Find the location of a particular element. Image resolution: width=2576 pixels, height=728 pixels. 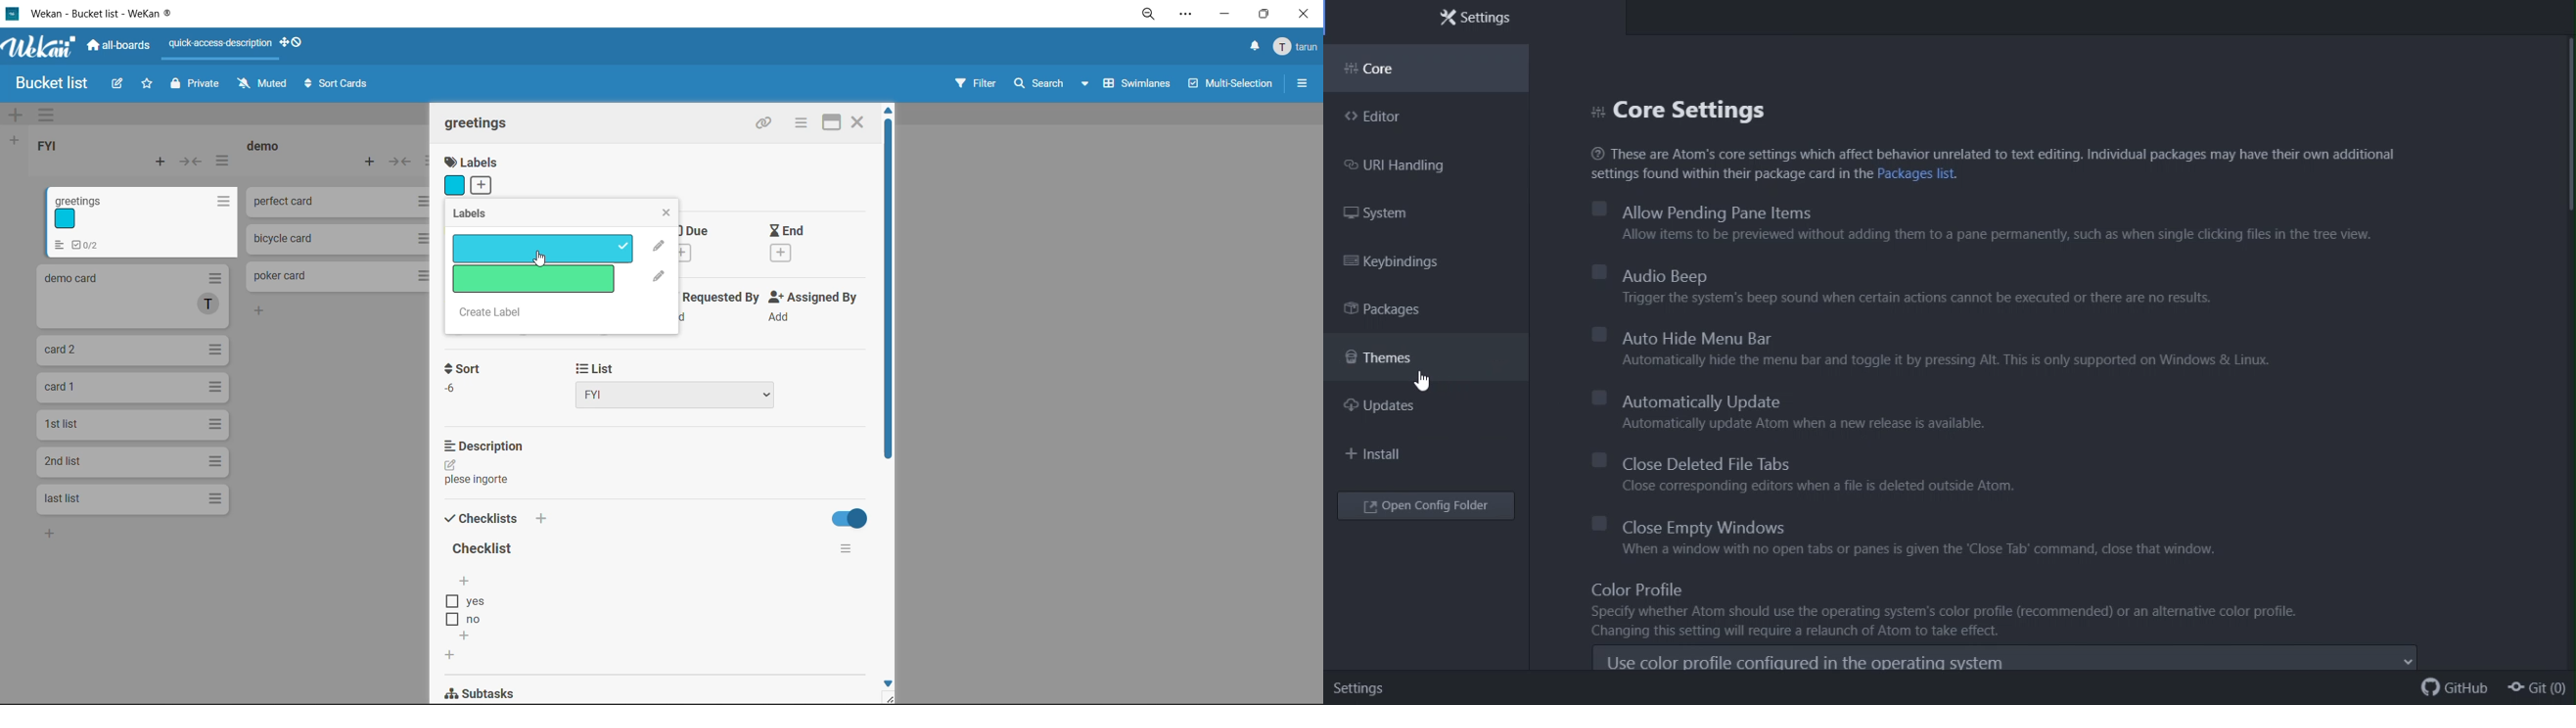

card actions is located at coordinates (801, 126).